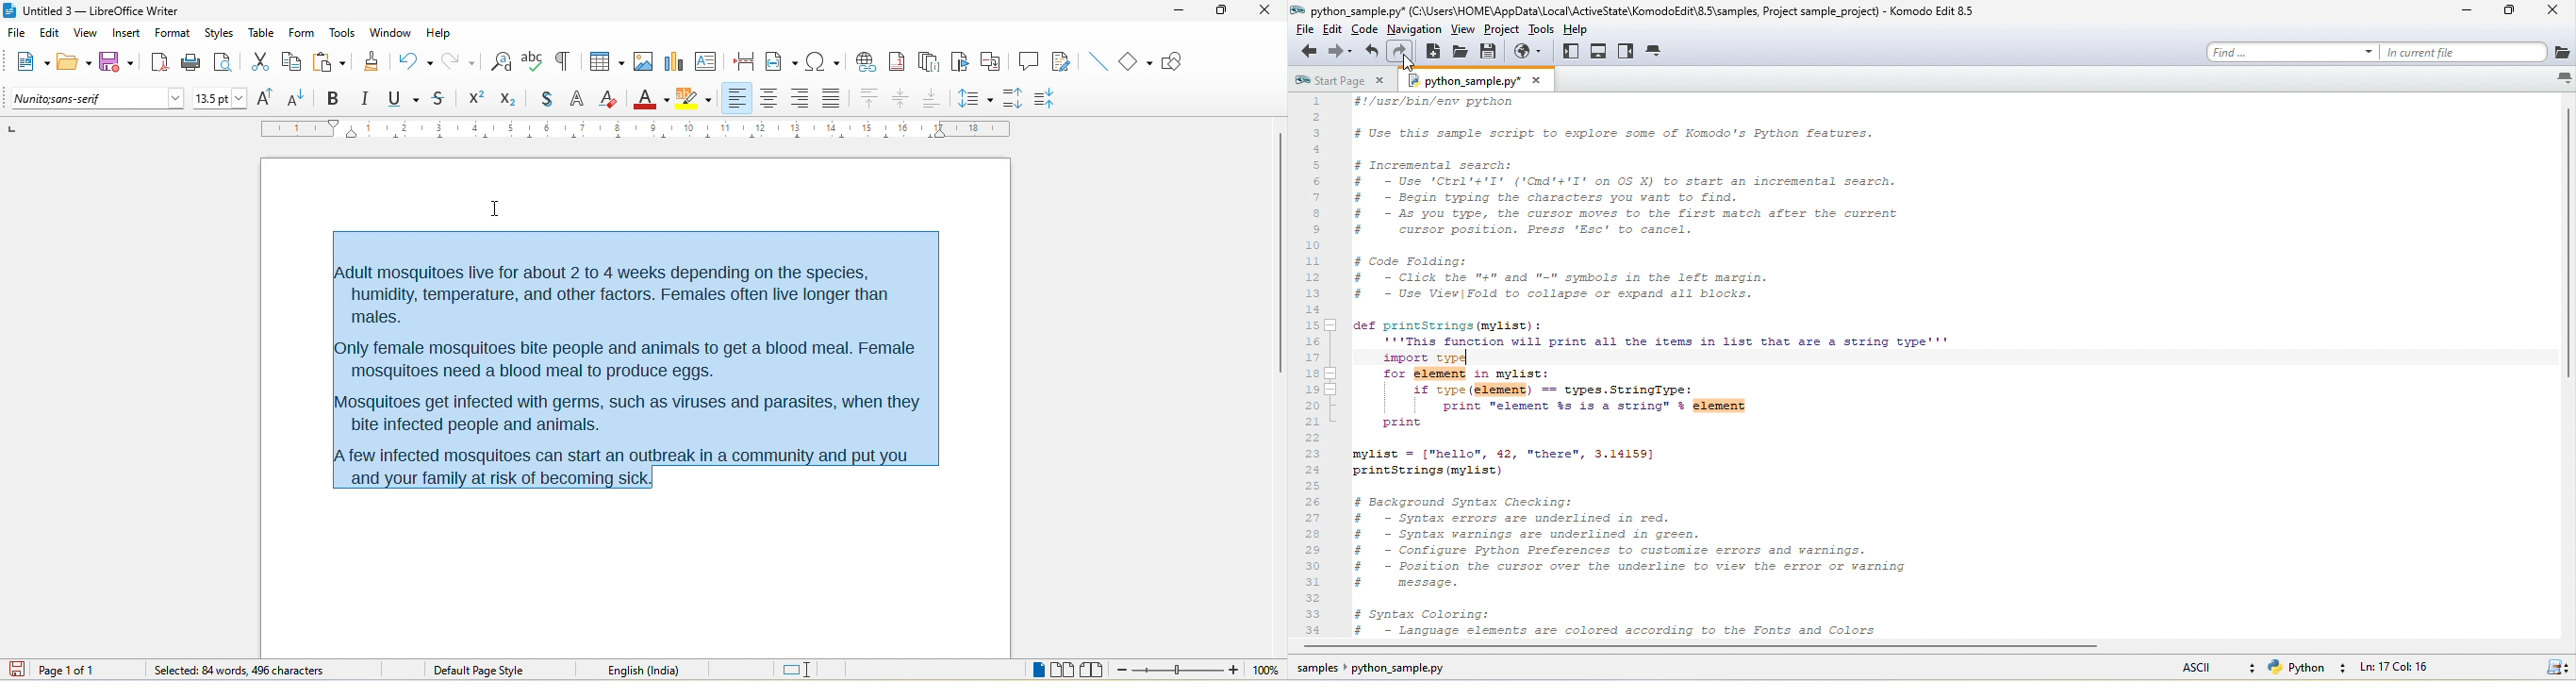  I want to click on strikethrough, so click(441, 98).